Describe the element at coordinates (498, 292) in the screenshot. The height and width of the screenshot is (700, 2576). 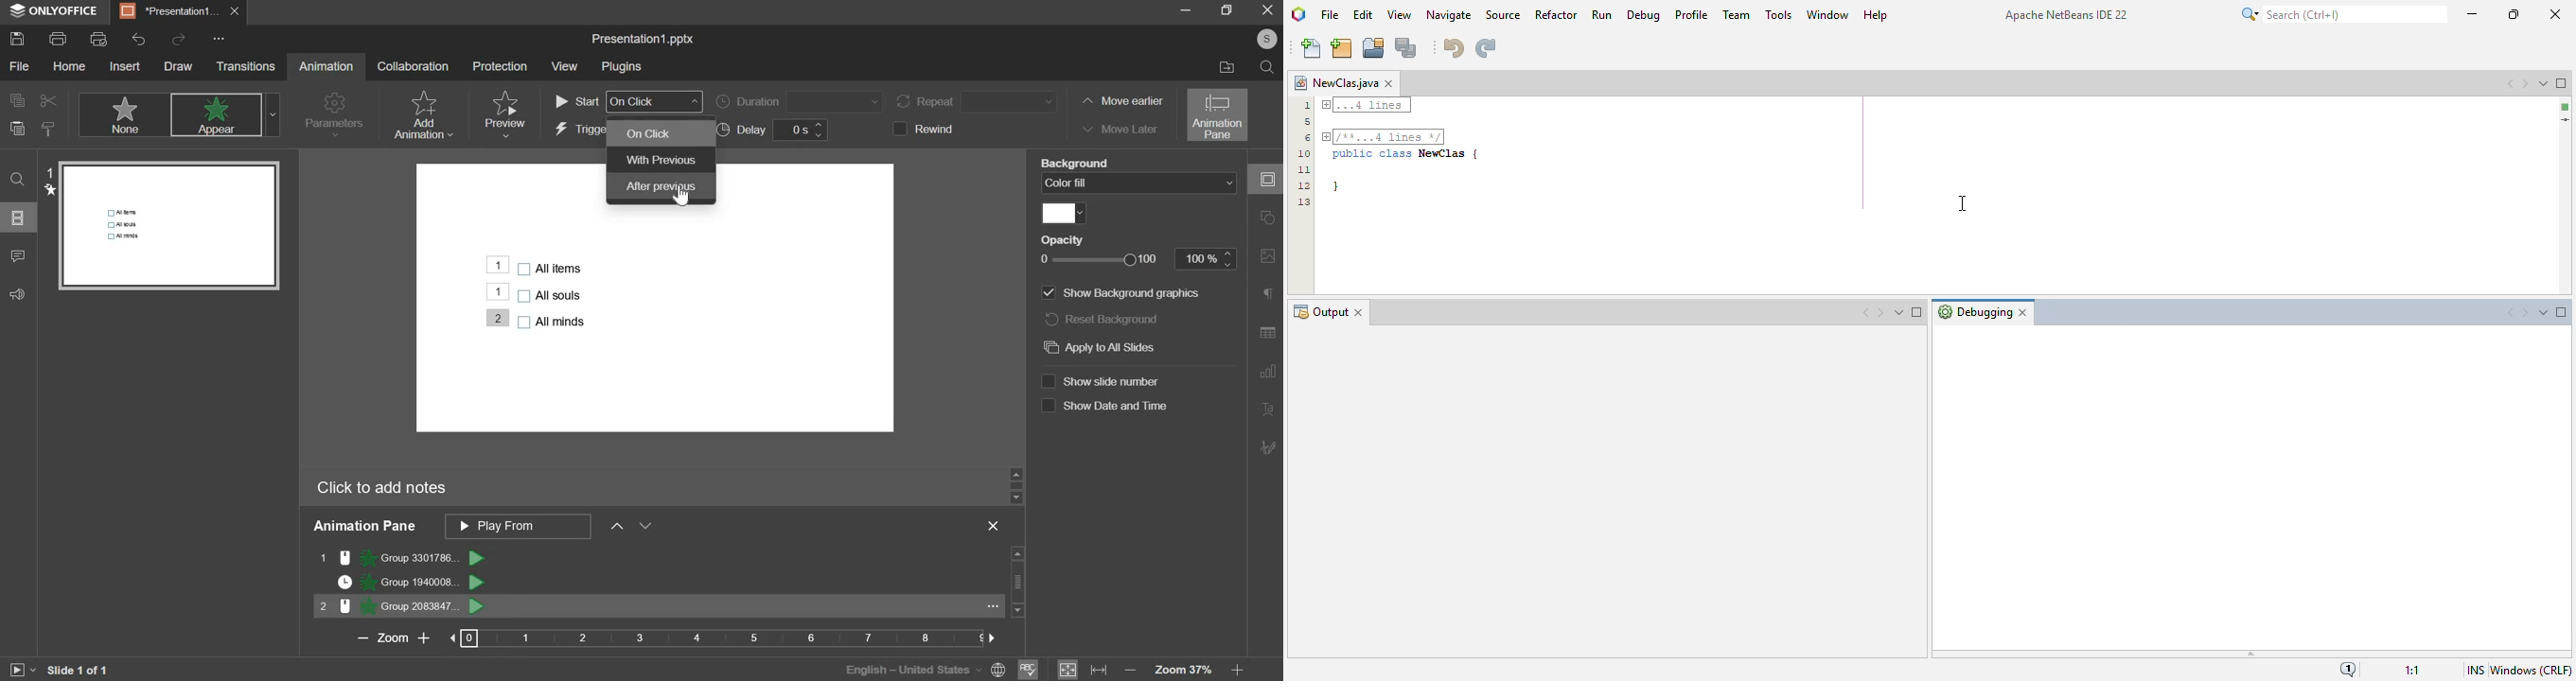
I see `animation added` at that location.